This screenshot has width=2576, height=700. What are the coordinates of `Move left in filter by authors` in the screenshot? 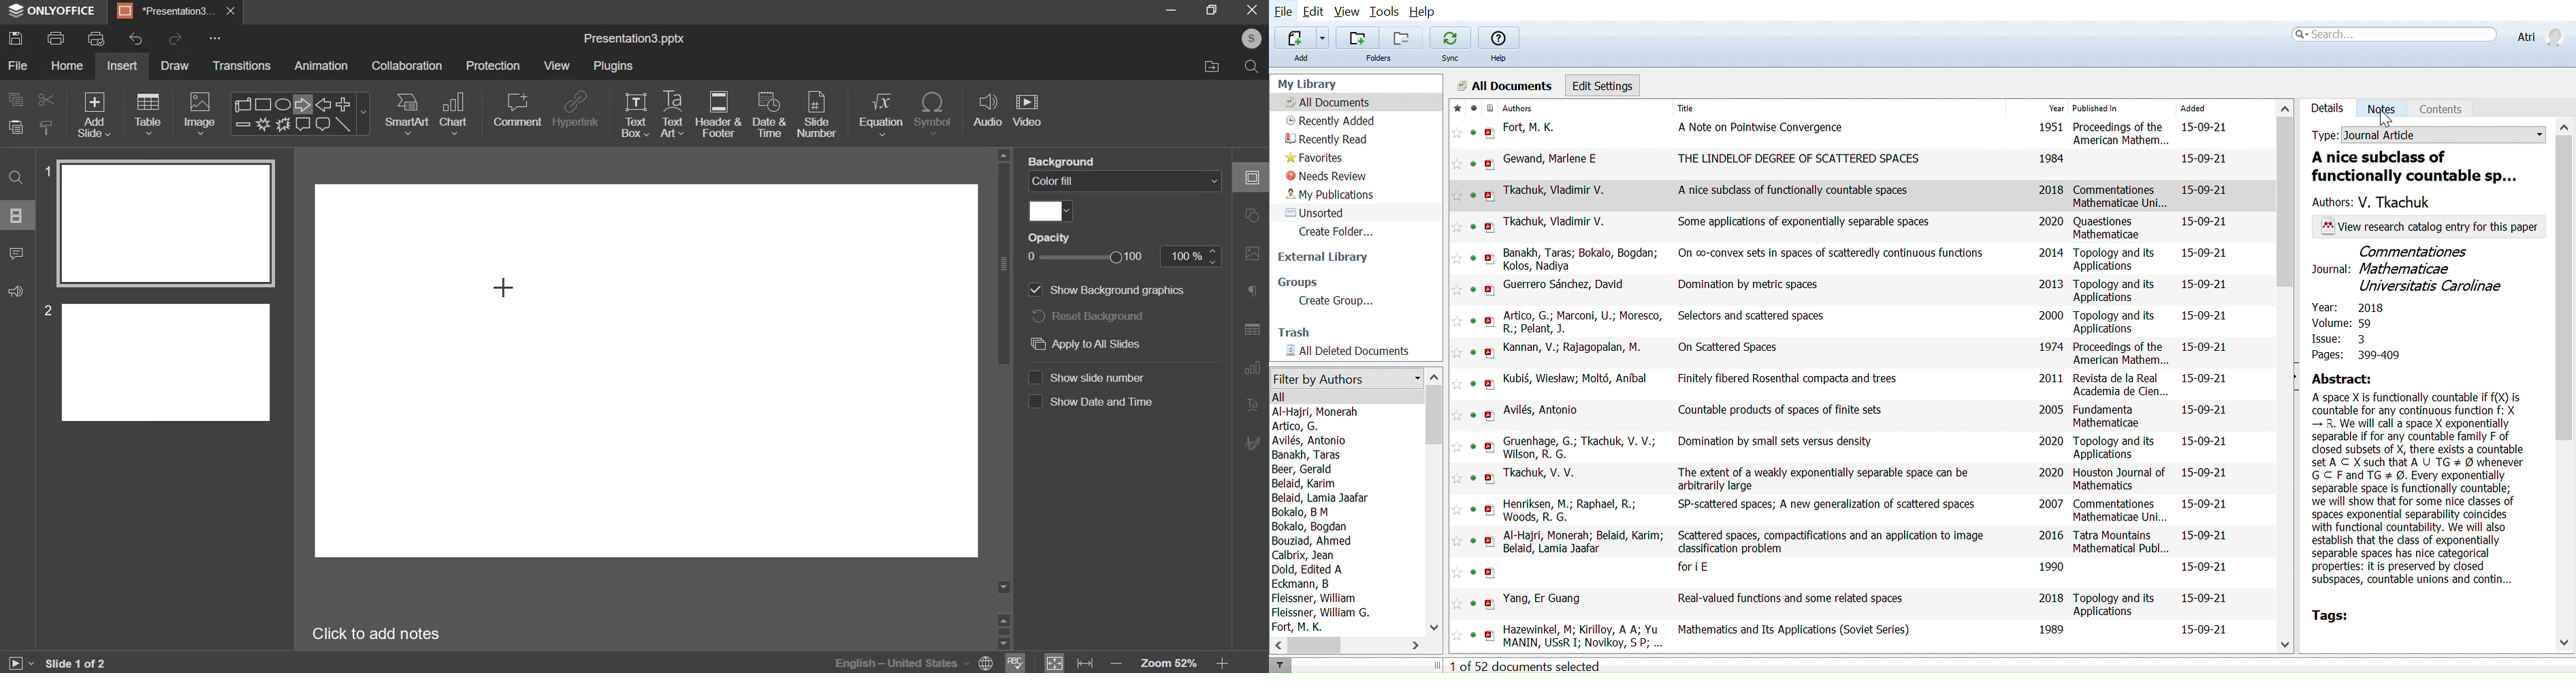 It's located at (1277, 644).